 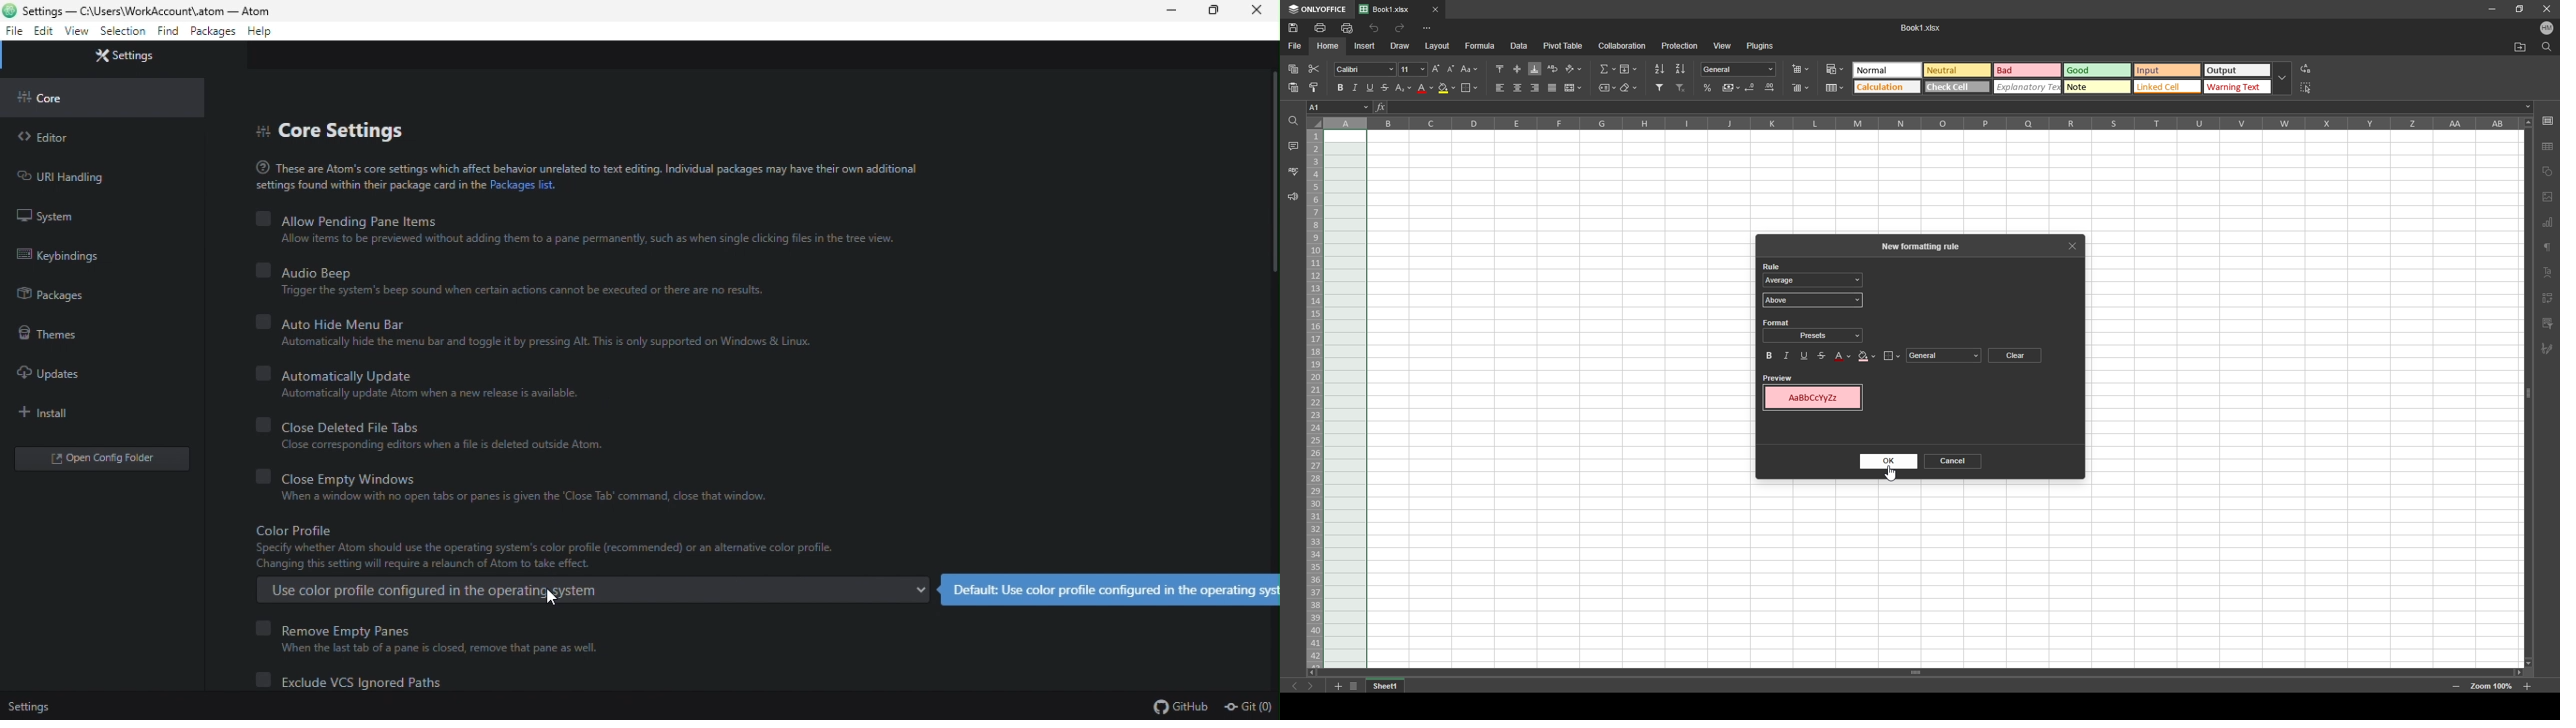 What do you see at coordinates (2547, 273) in the screenshot?
I see `text alignment` at bounding box center [2547, 273].